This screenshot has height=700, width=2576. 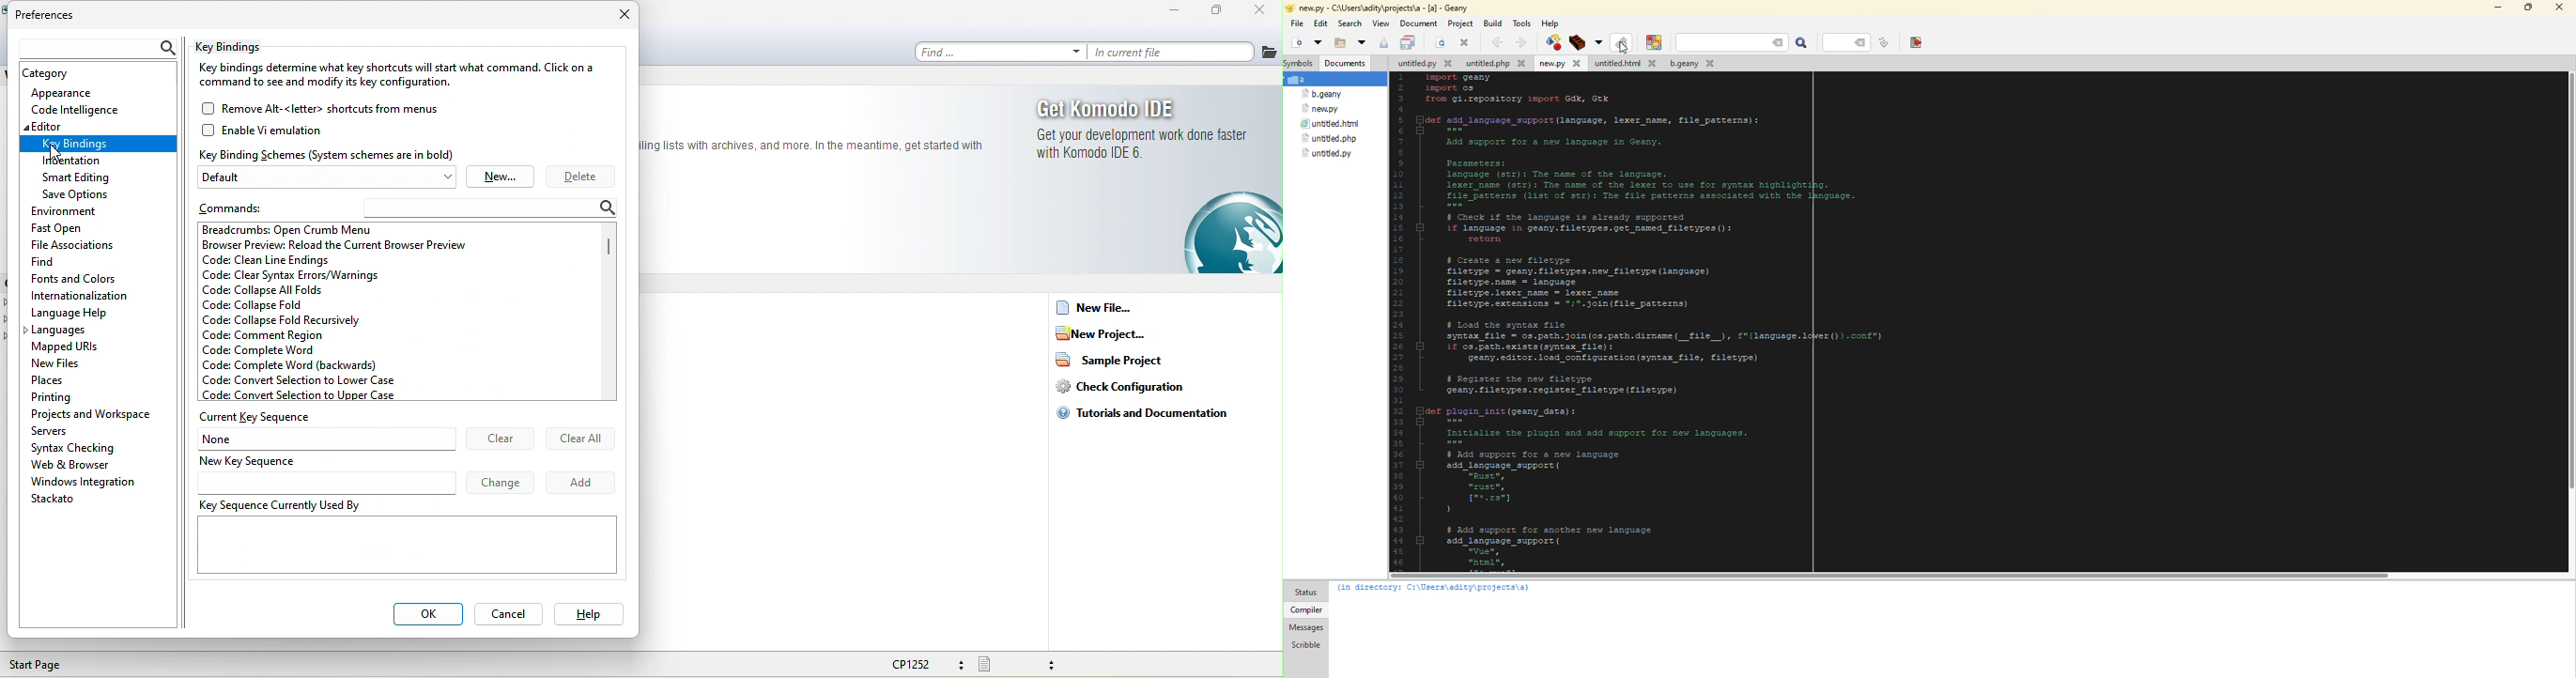 I want to click on file, so click(x=1494, y=64).